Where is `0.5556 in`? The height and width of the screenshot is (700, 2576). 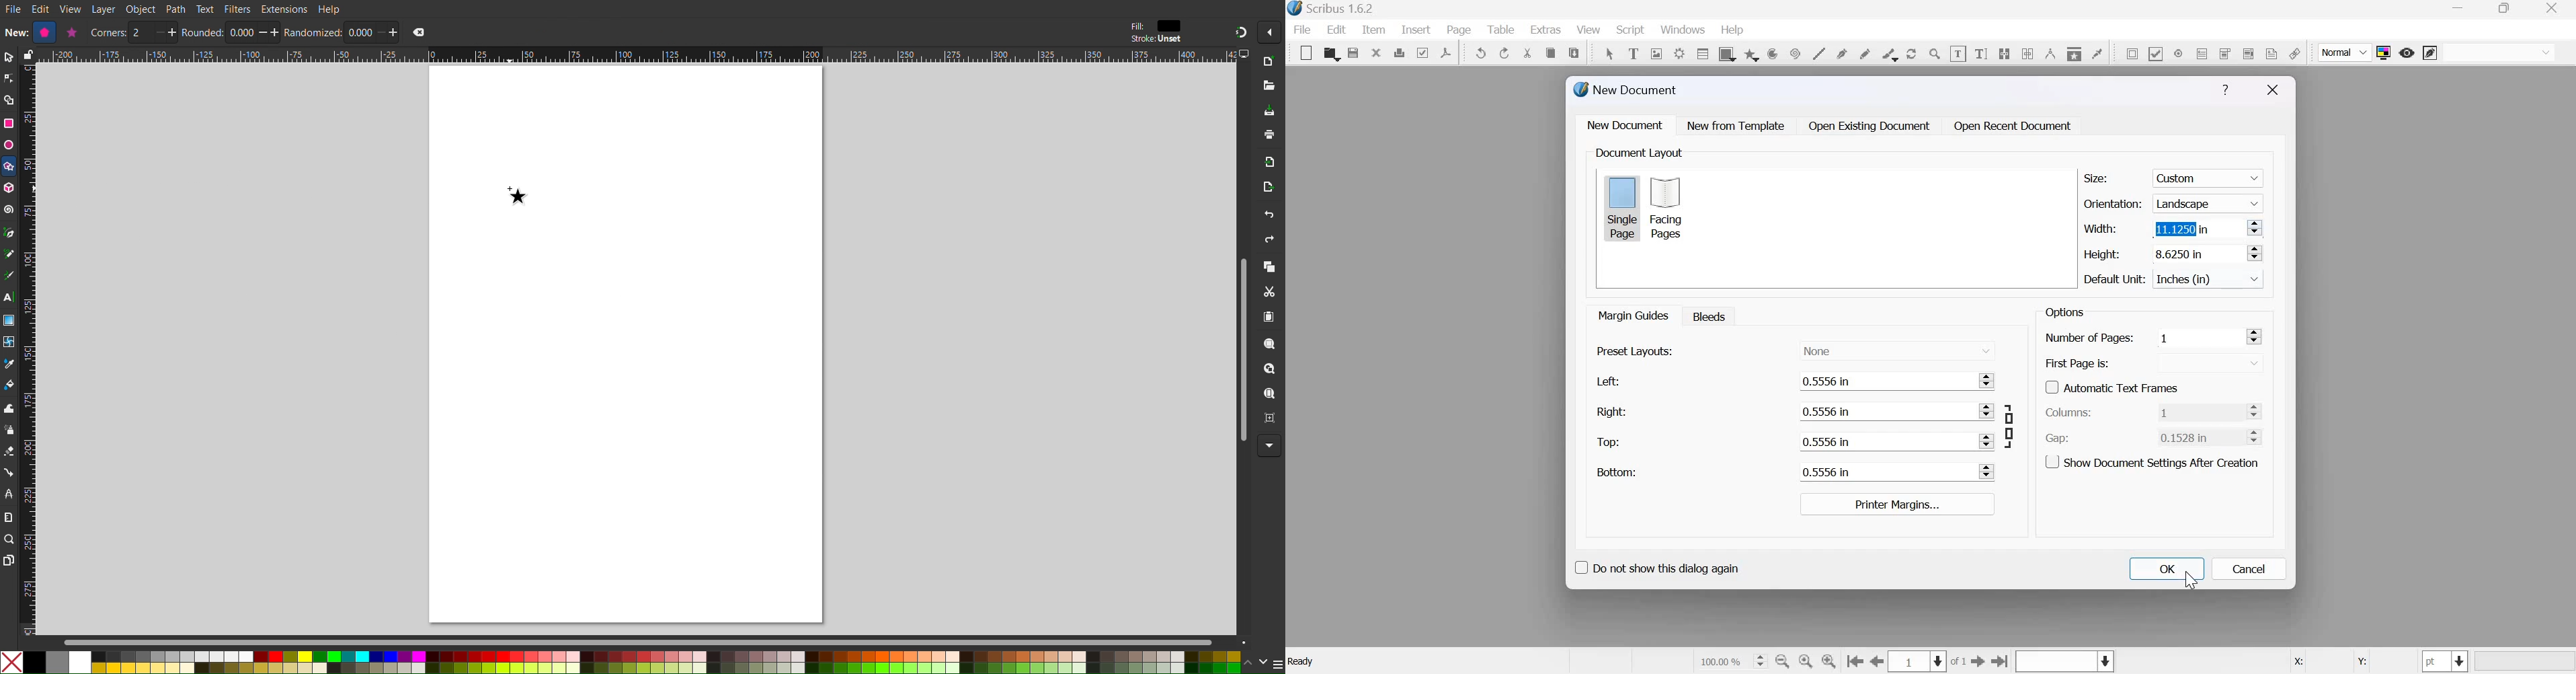
0.5556 in is located at coordinates (1885, 411).